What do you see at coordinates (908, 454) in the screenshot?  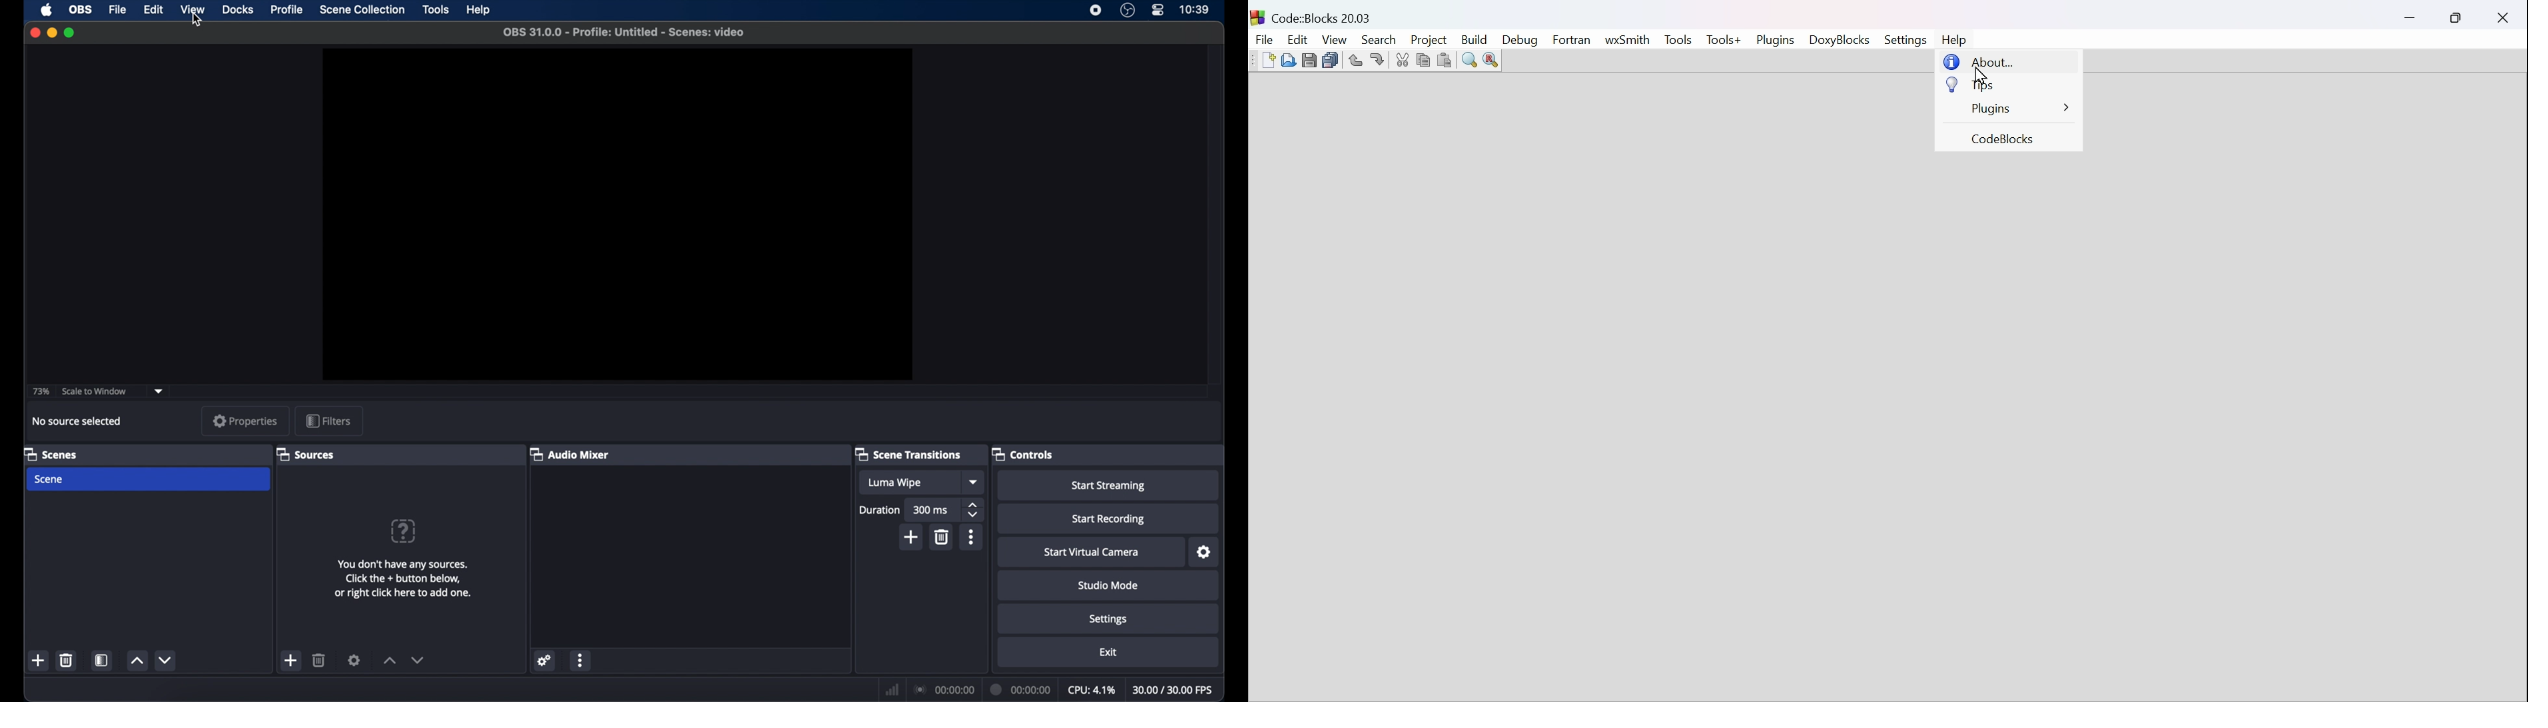 I see `scene transitions` at bounding box center [908, 454].